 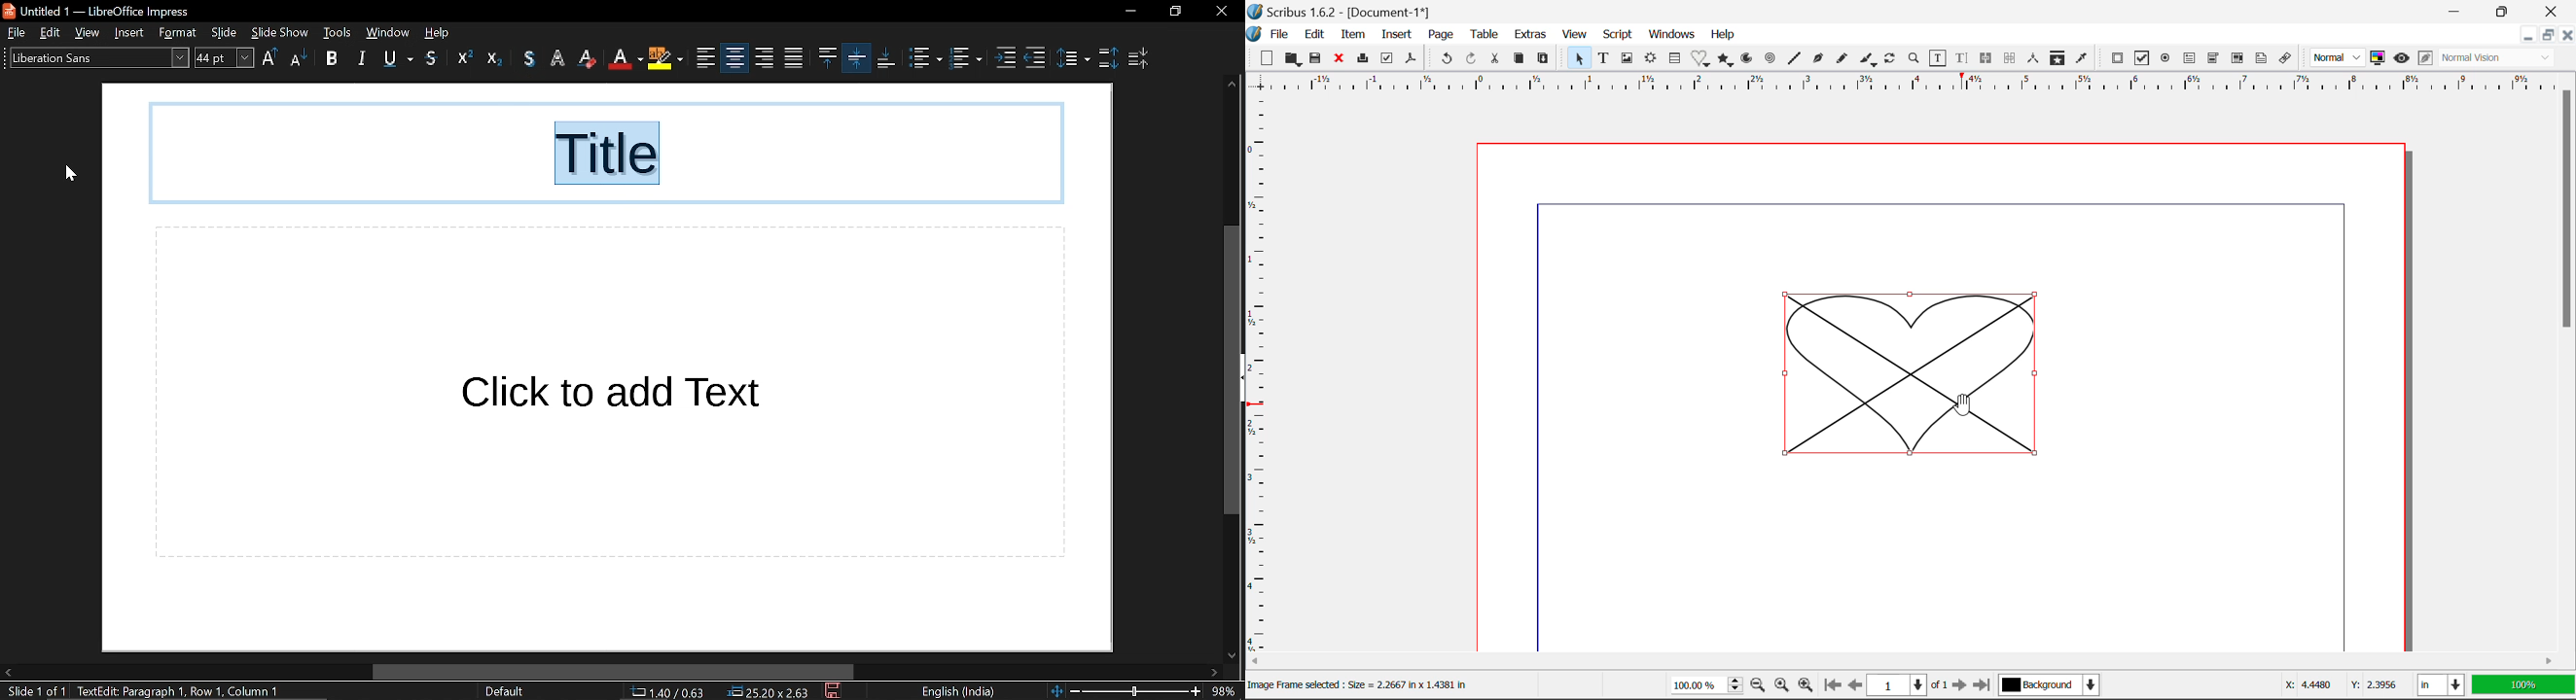 What do you see at coordinates (1723, 35) in the screenshot?
I see `Help` at bounding box center [1723, 35].